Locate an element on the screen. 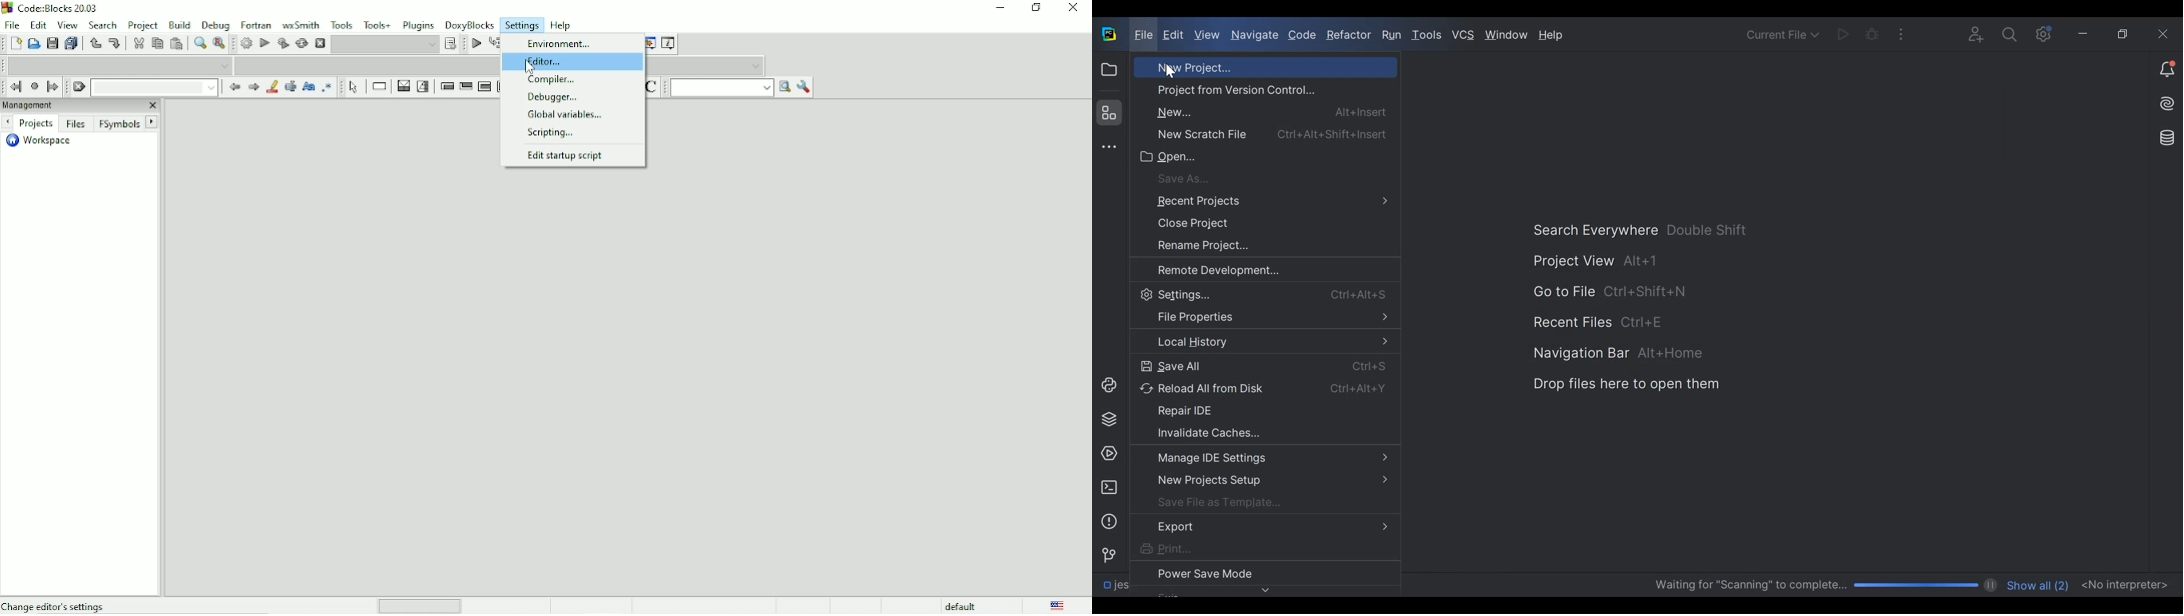  Problem is located at coordinates (1108, 521).